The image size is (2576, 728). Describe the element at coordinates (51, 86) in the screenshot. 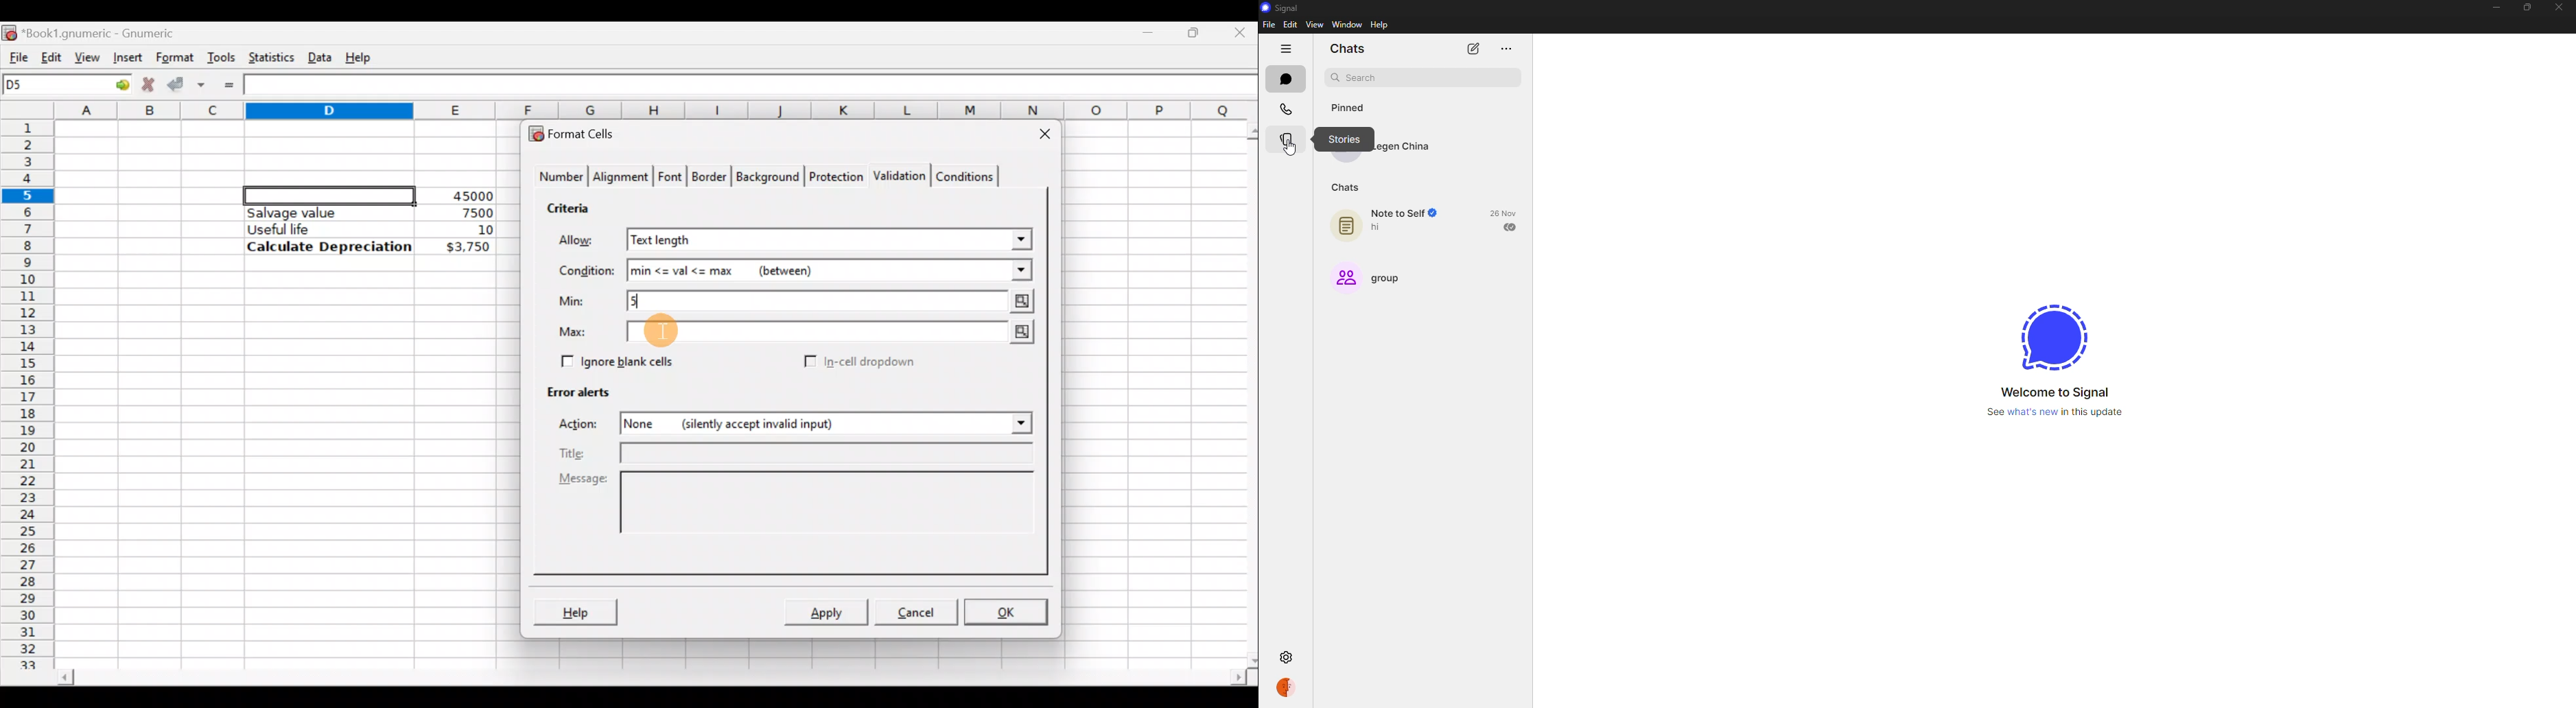

I see `Cell name D5` at that location.